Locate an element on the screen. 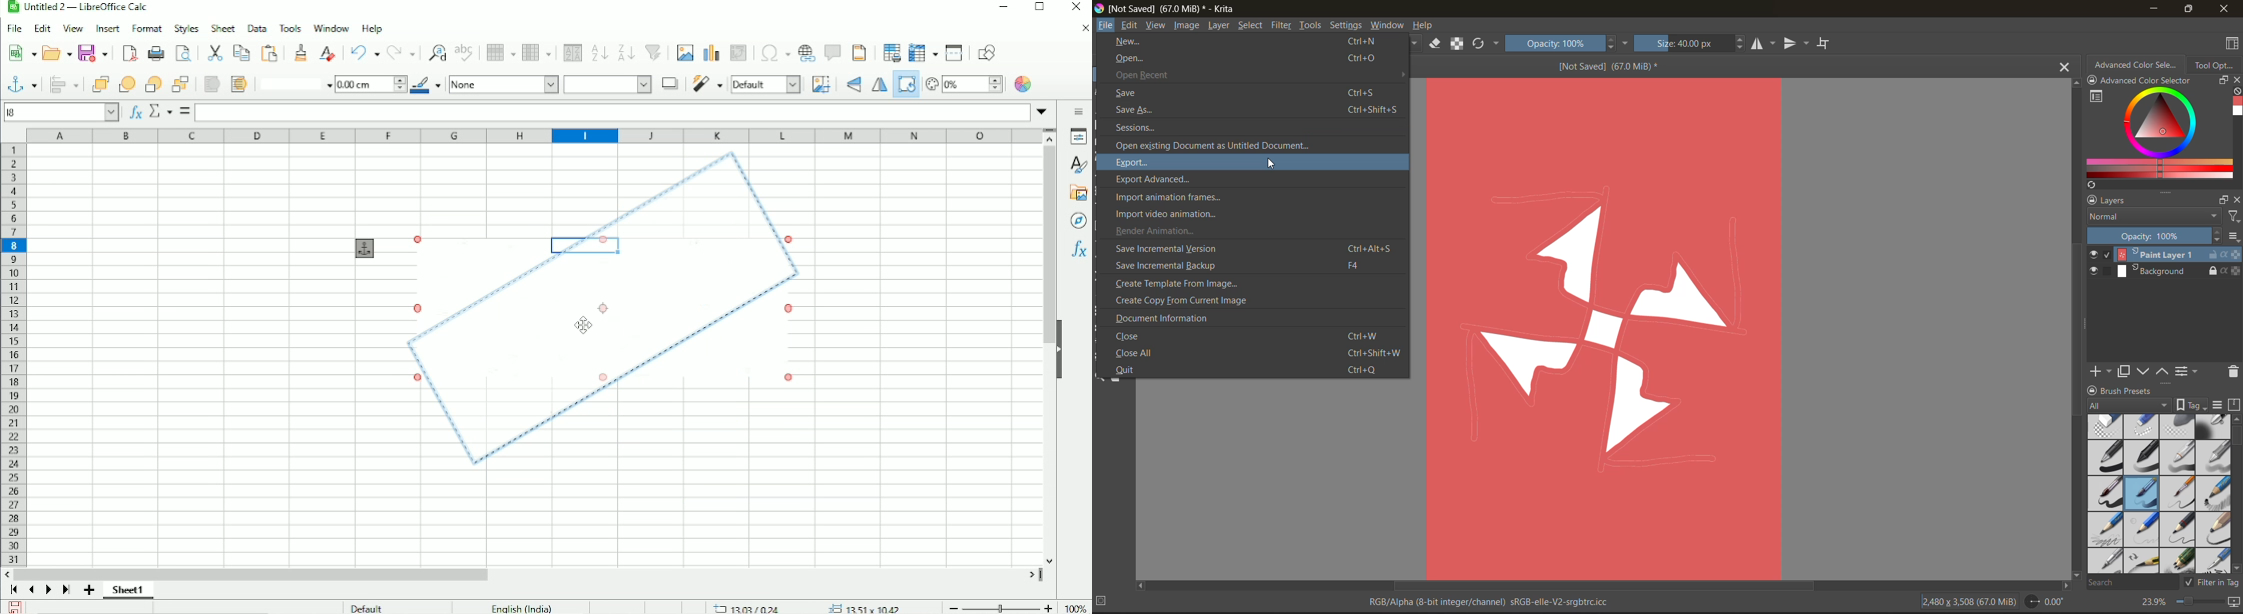  To foreground is located at coordinates (212, 84).